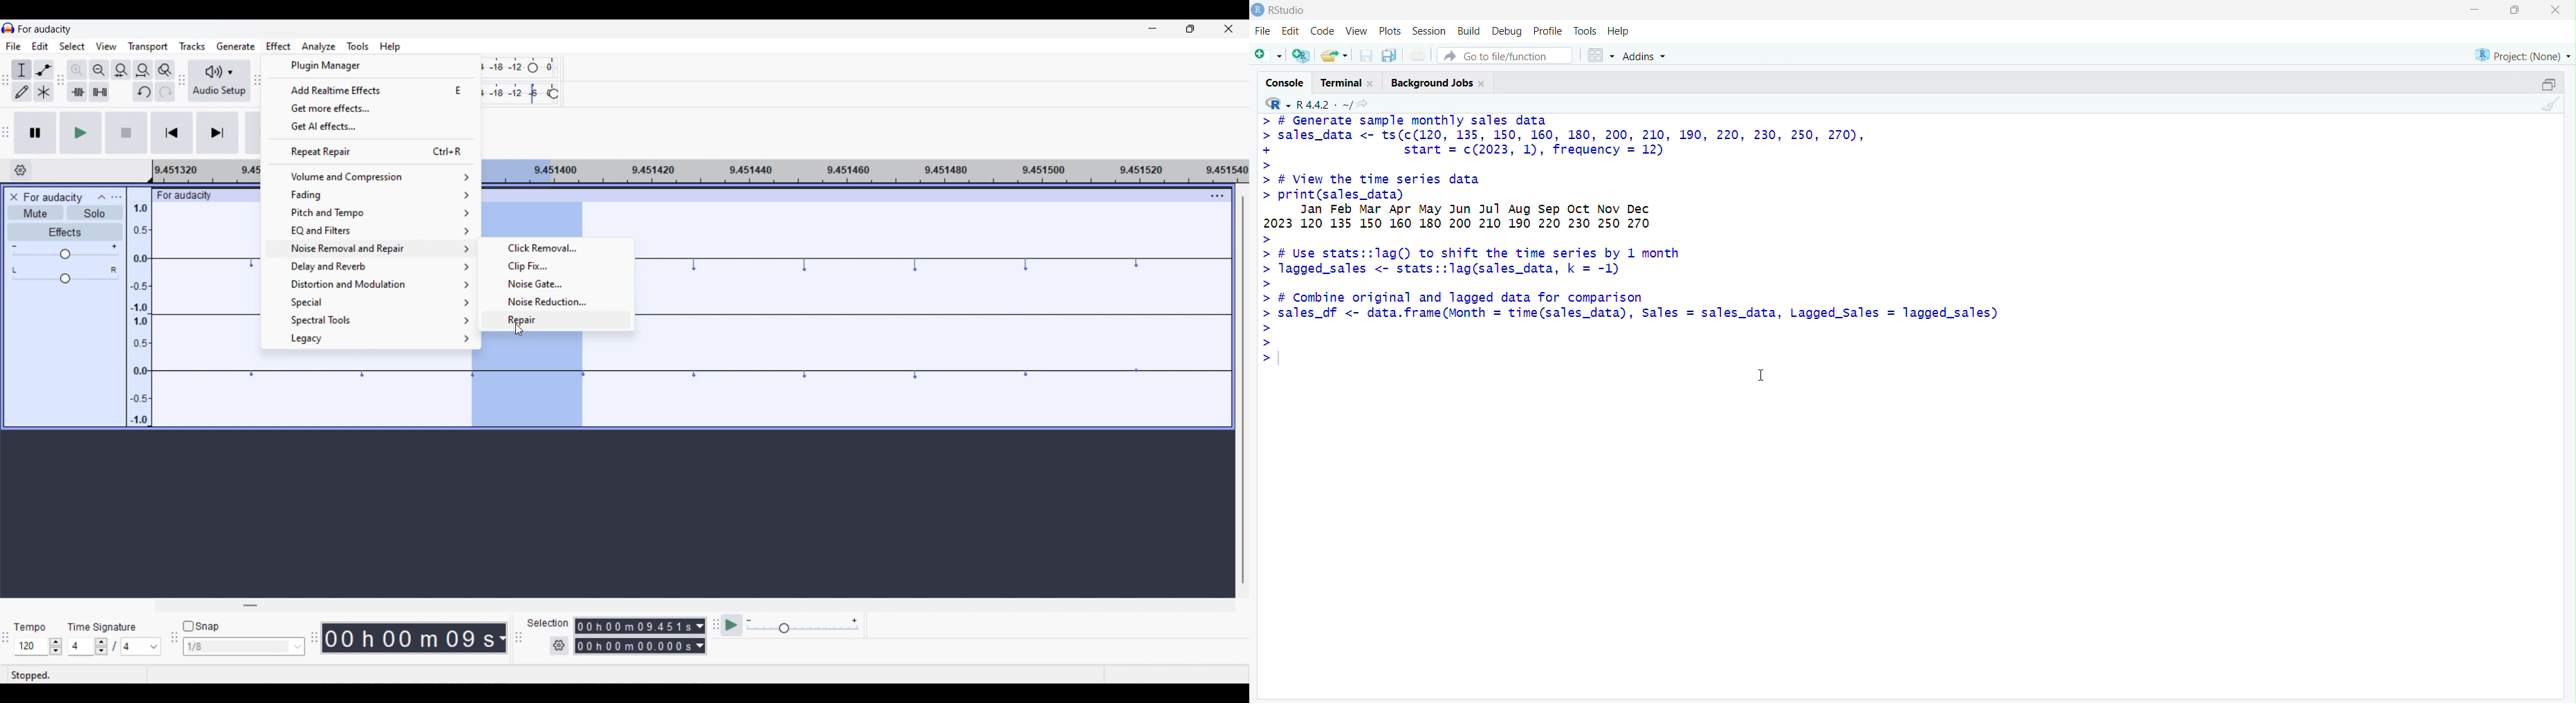 This screenshot has height=728, width=2576. What do you see at coordinates (502, 638) in the screenshot?
I see `Current track measurement` at bounding box center [502, 638].